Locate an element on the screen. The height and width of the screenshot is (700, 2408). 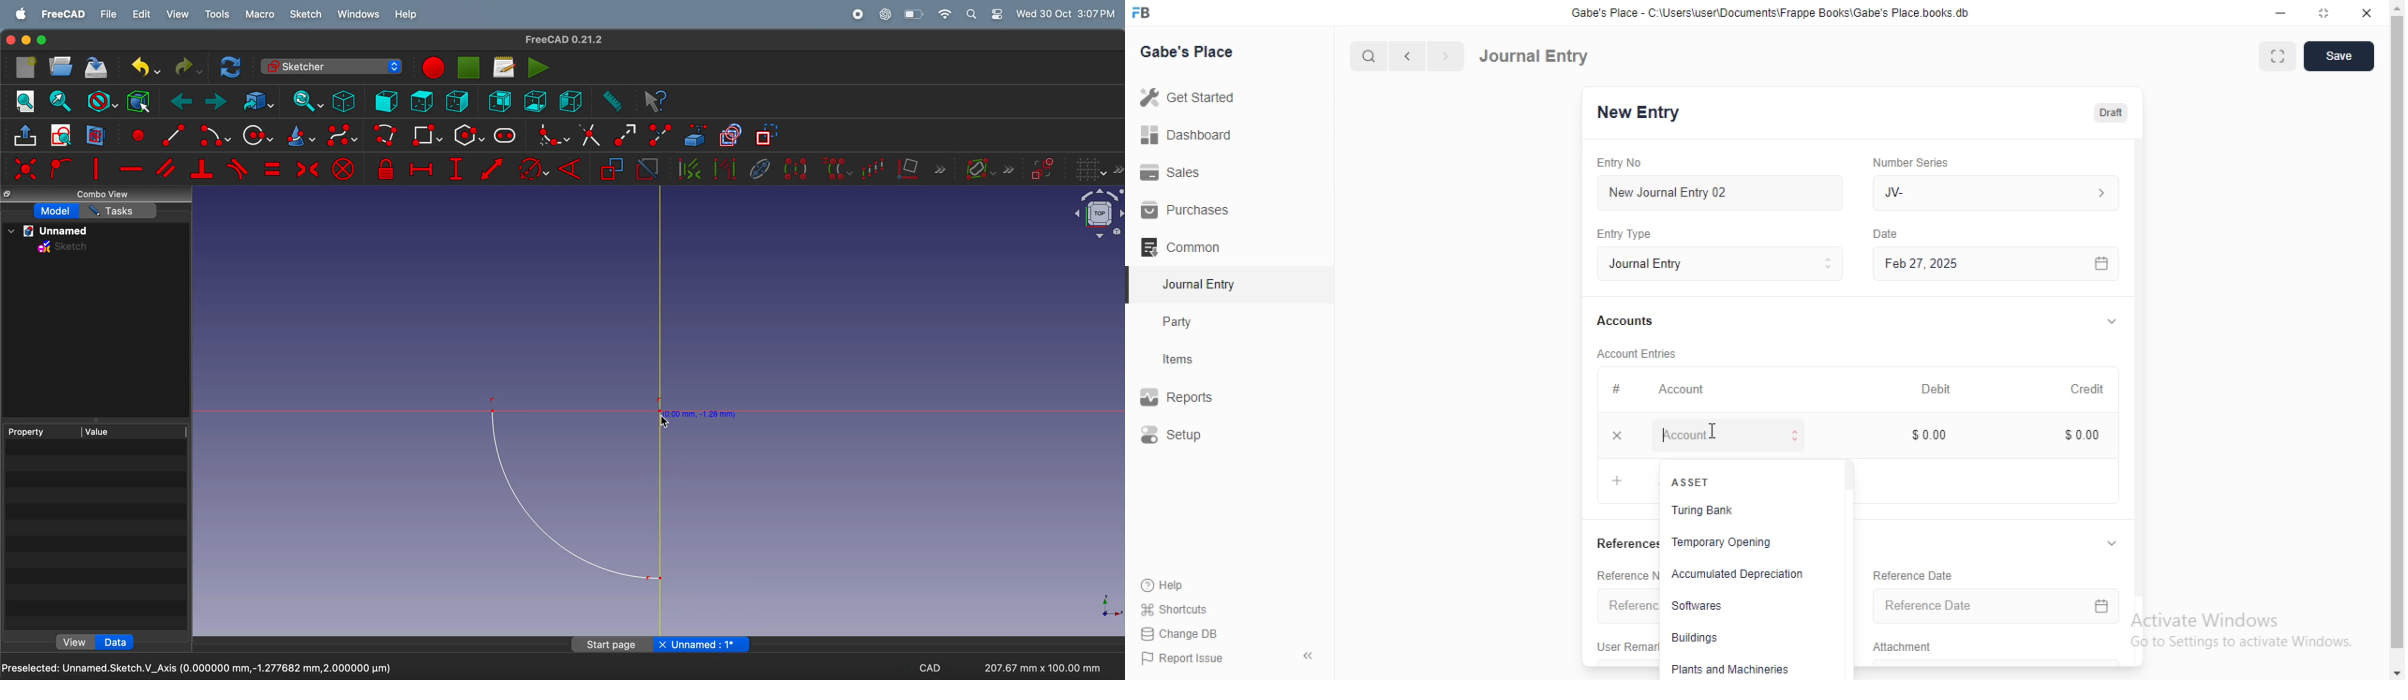
extend edge is located at coordinates (625, 134).